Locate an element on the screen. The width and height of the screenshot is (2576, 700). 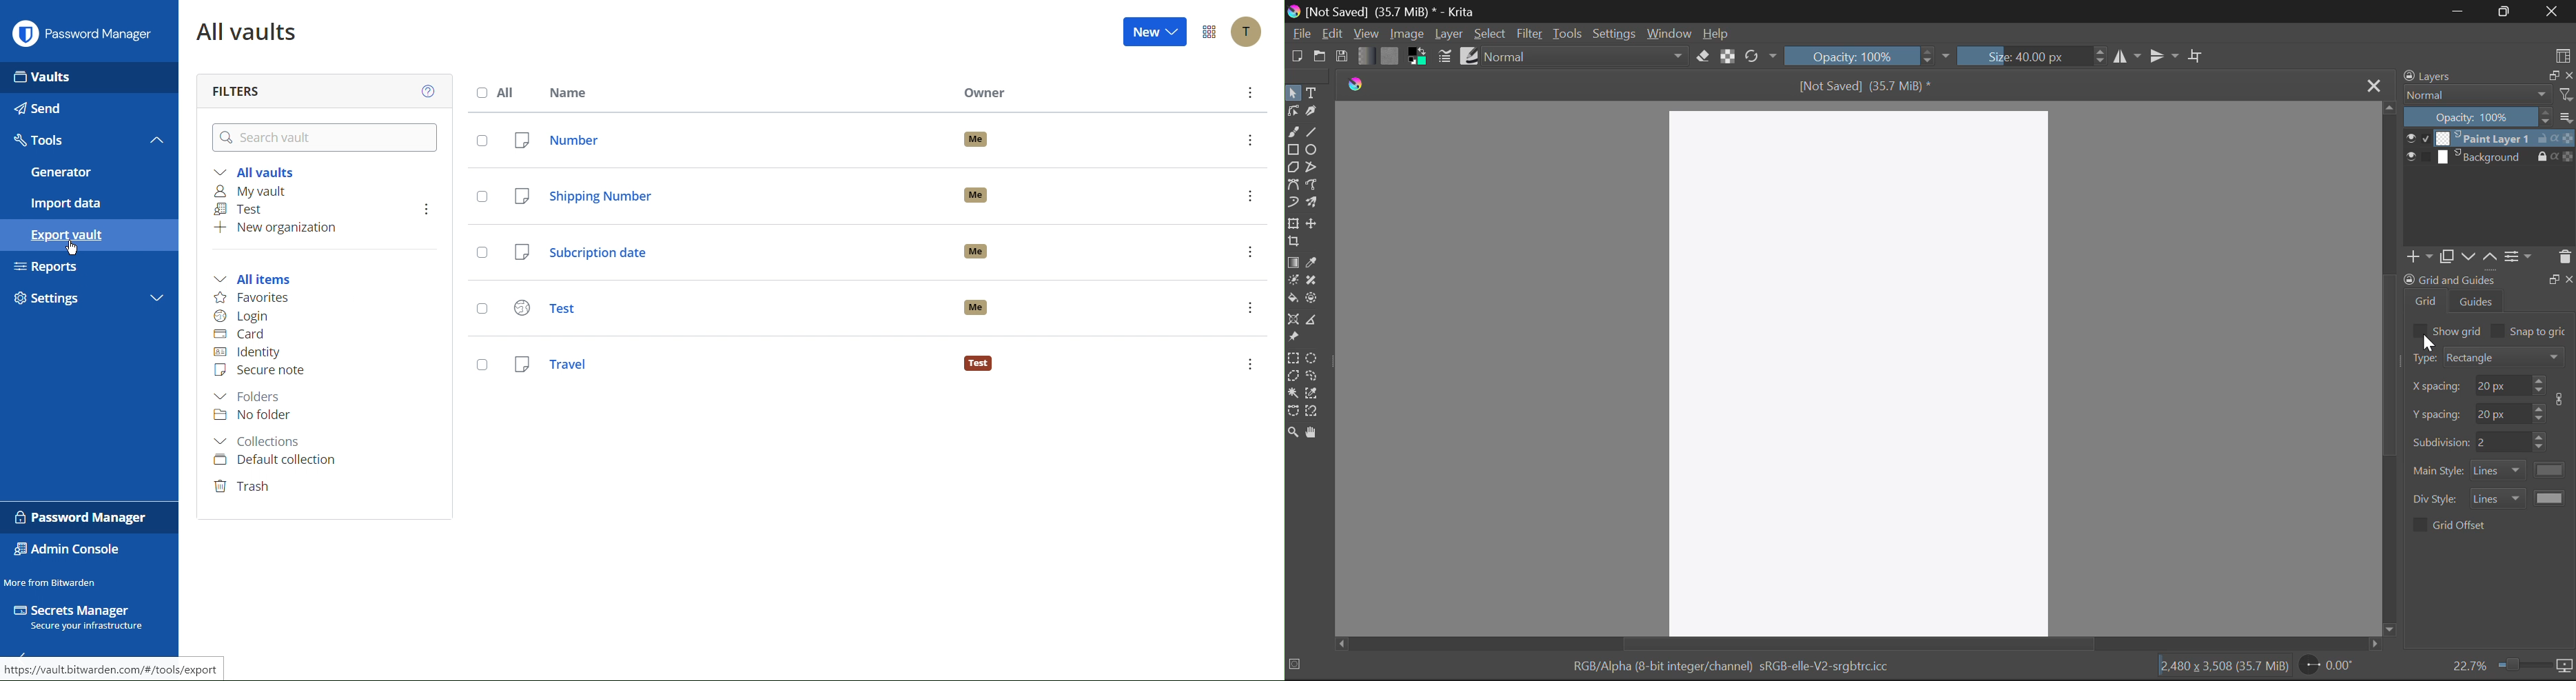
checkbox is located at coordinates (2419, 330).